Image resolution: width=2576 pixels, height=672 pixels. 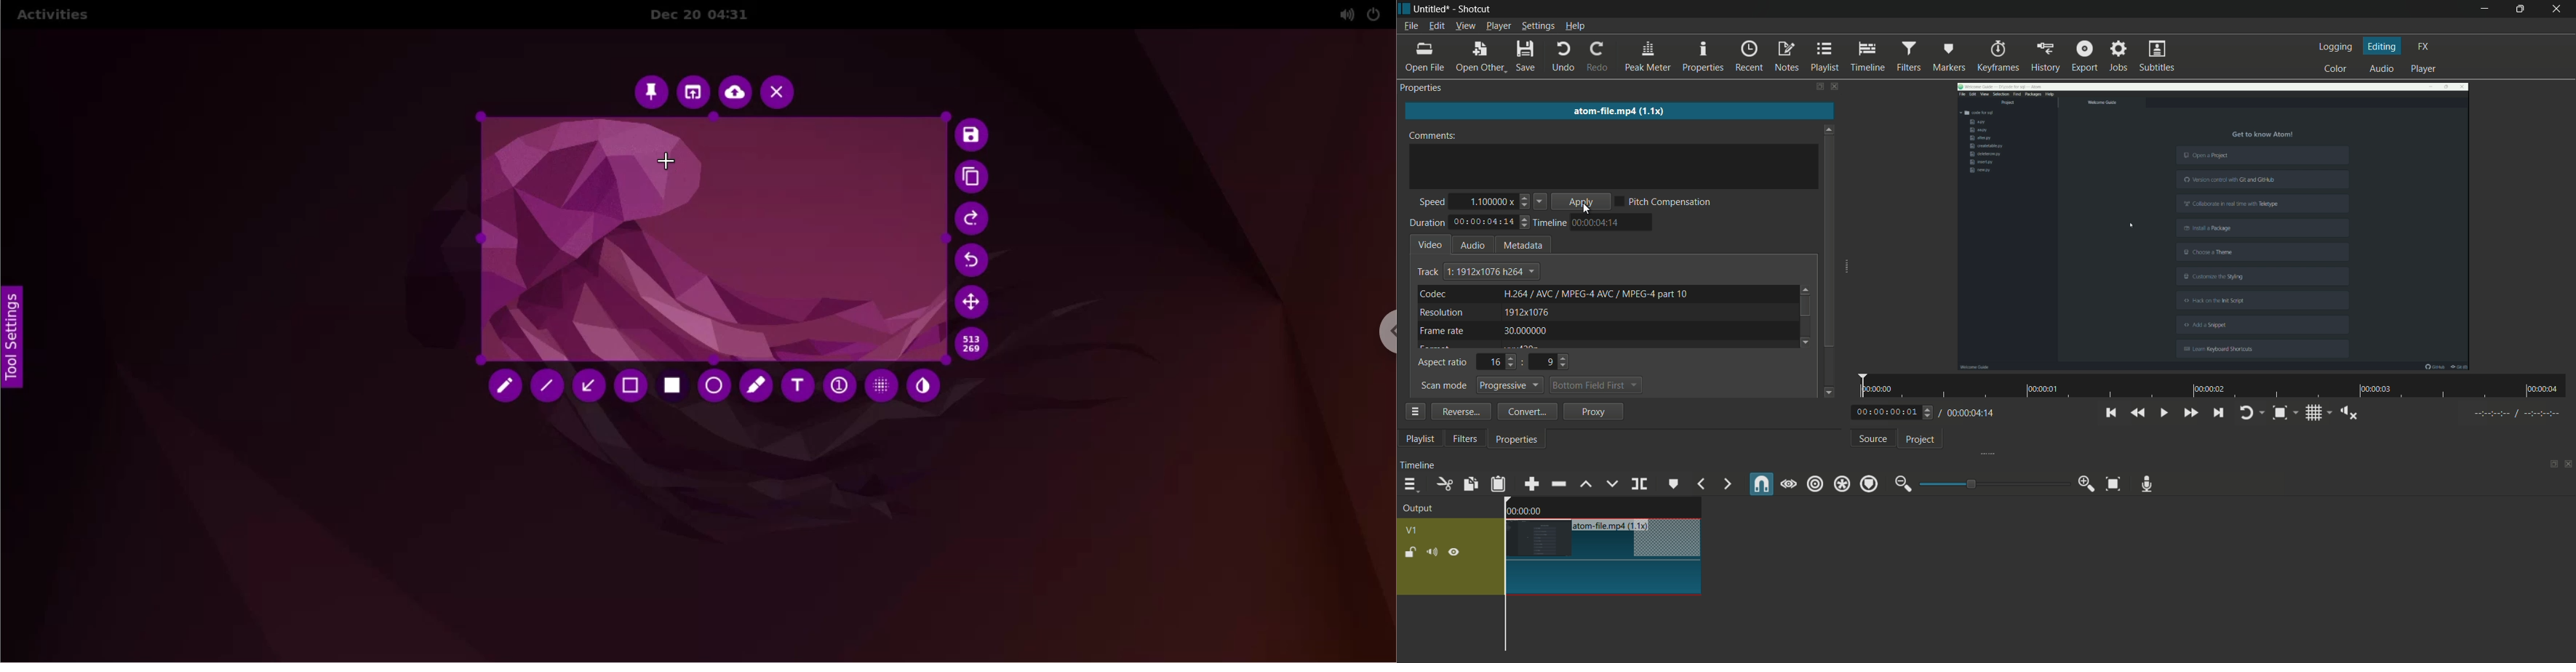 I want to click on frame rate, so click(x=1443, y=331).